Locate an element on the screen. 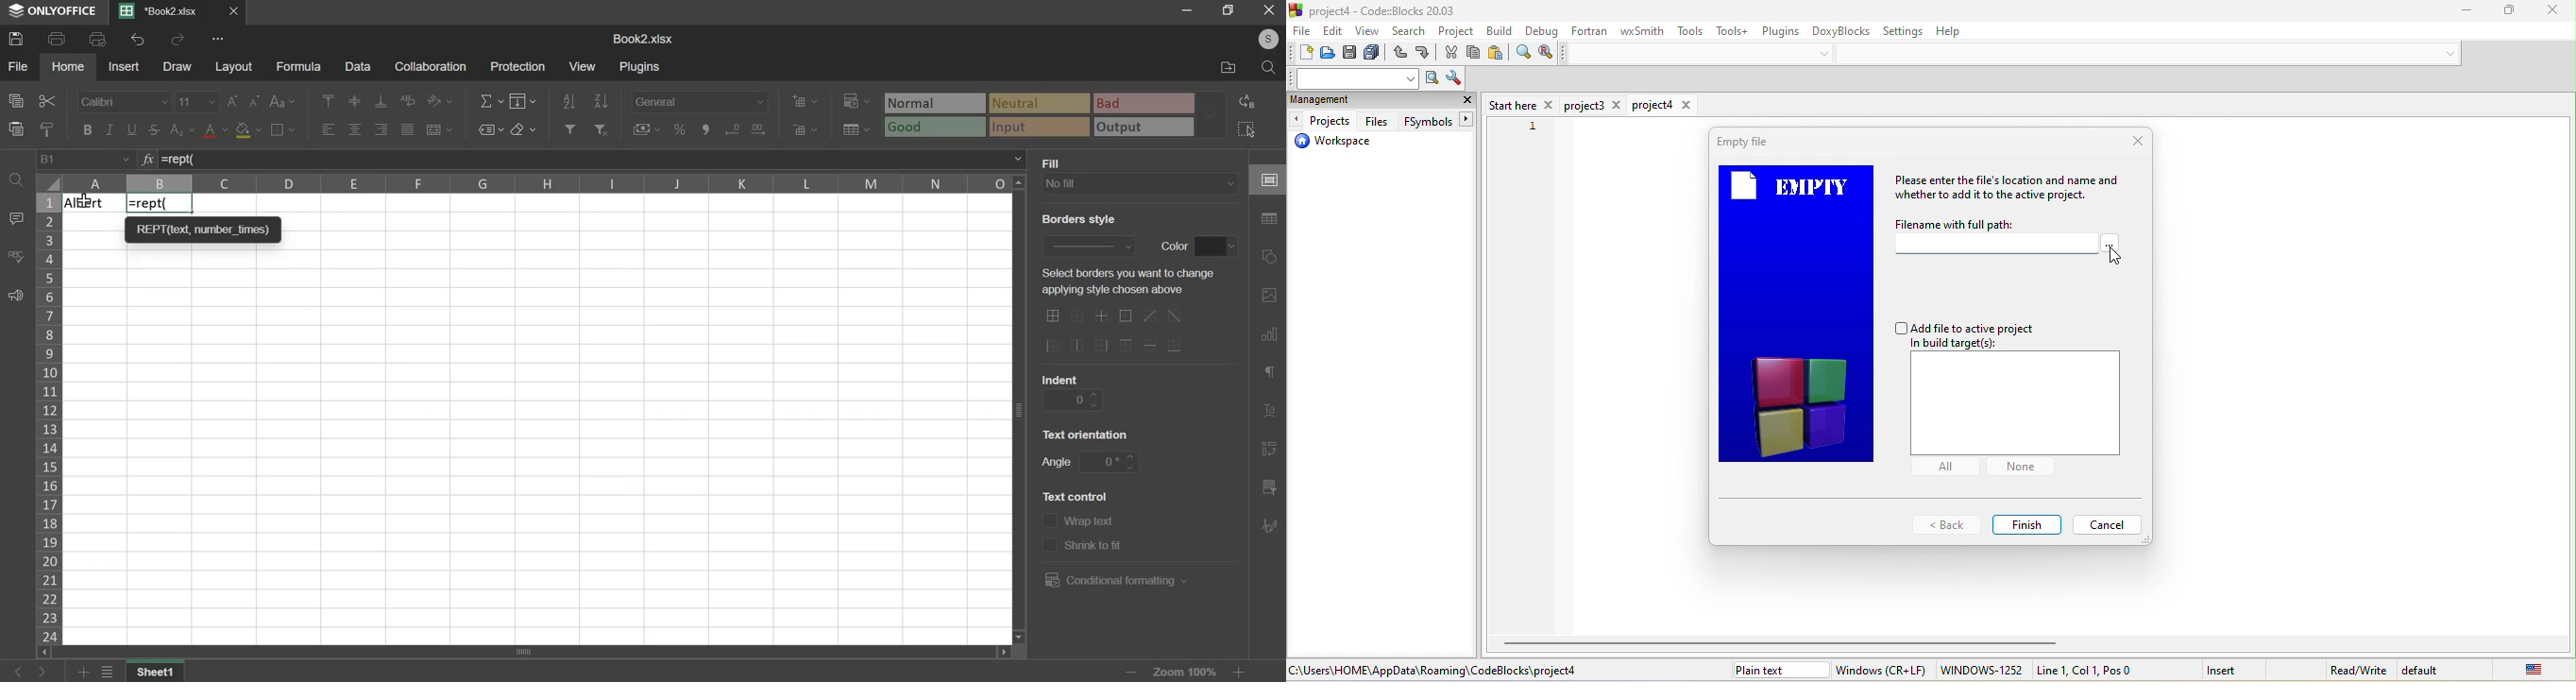 Image resolution: width=2576 pixels, height=700 pixels. font is located at coordinates (125, 102).